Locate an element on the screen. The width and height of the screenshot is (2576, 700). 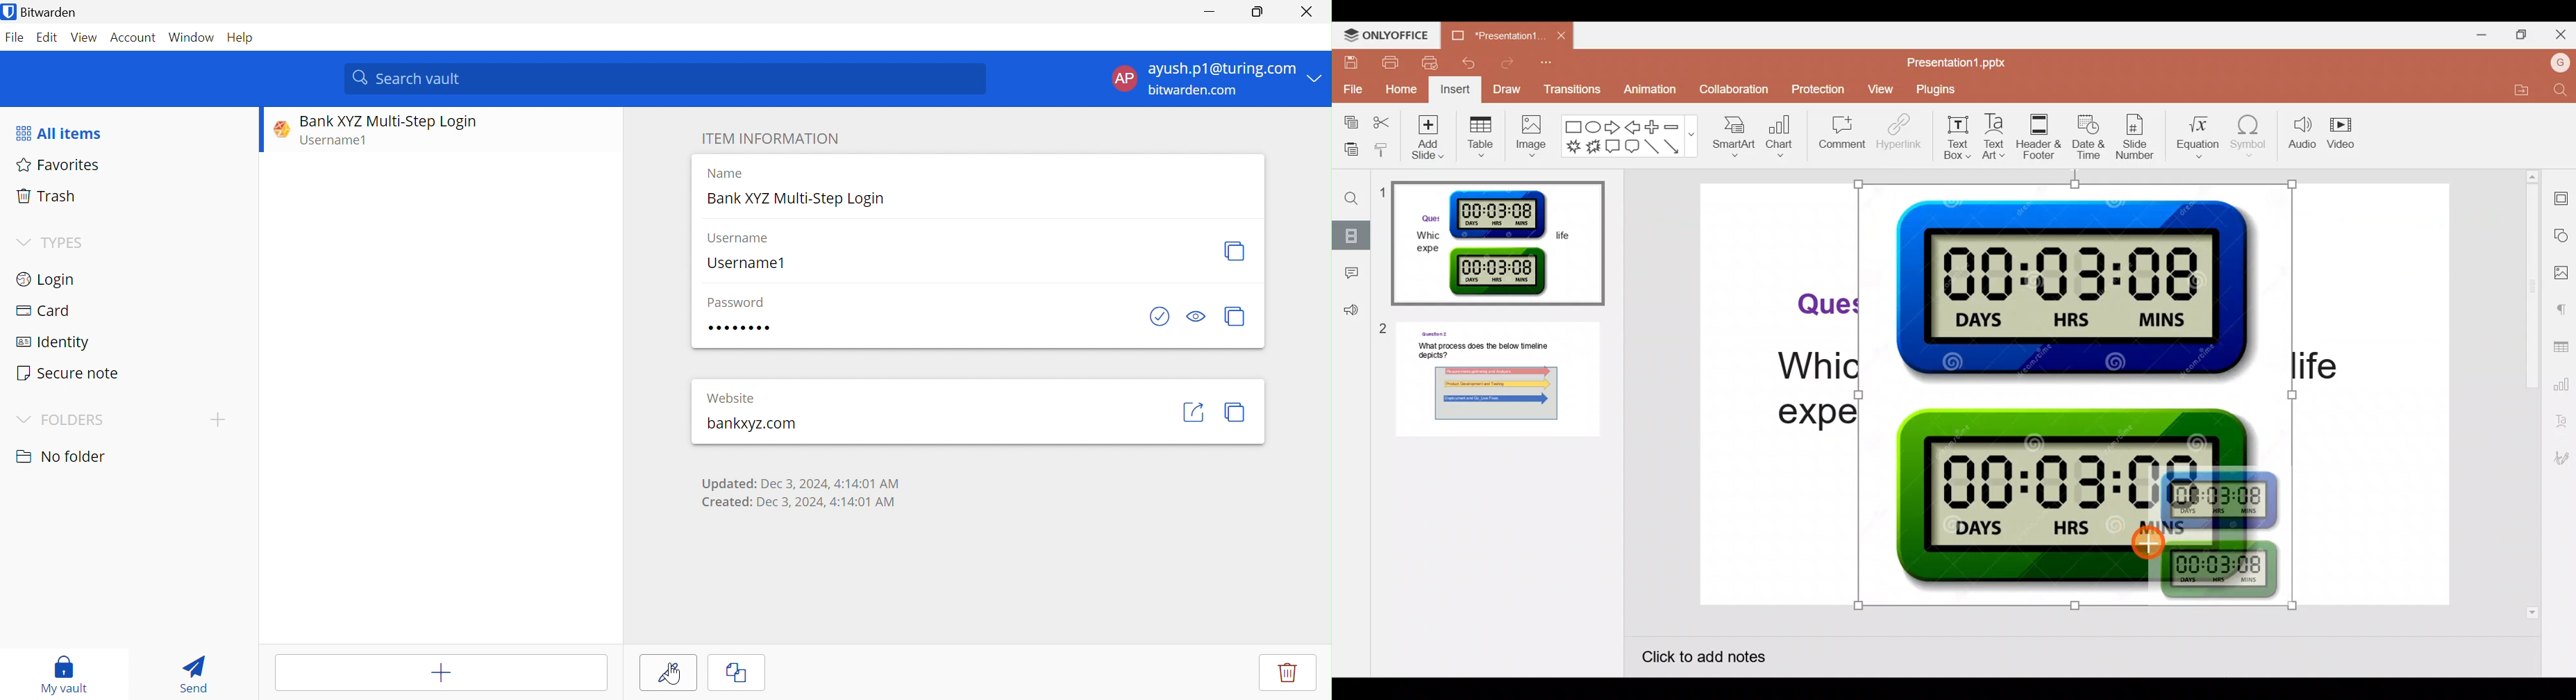
Video is located at coordinates (2346, 130).